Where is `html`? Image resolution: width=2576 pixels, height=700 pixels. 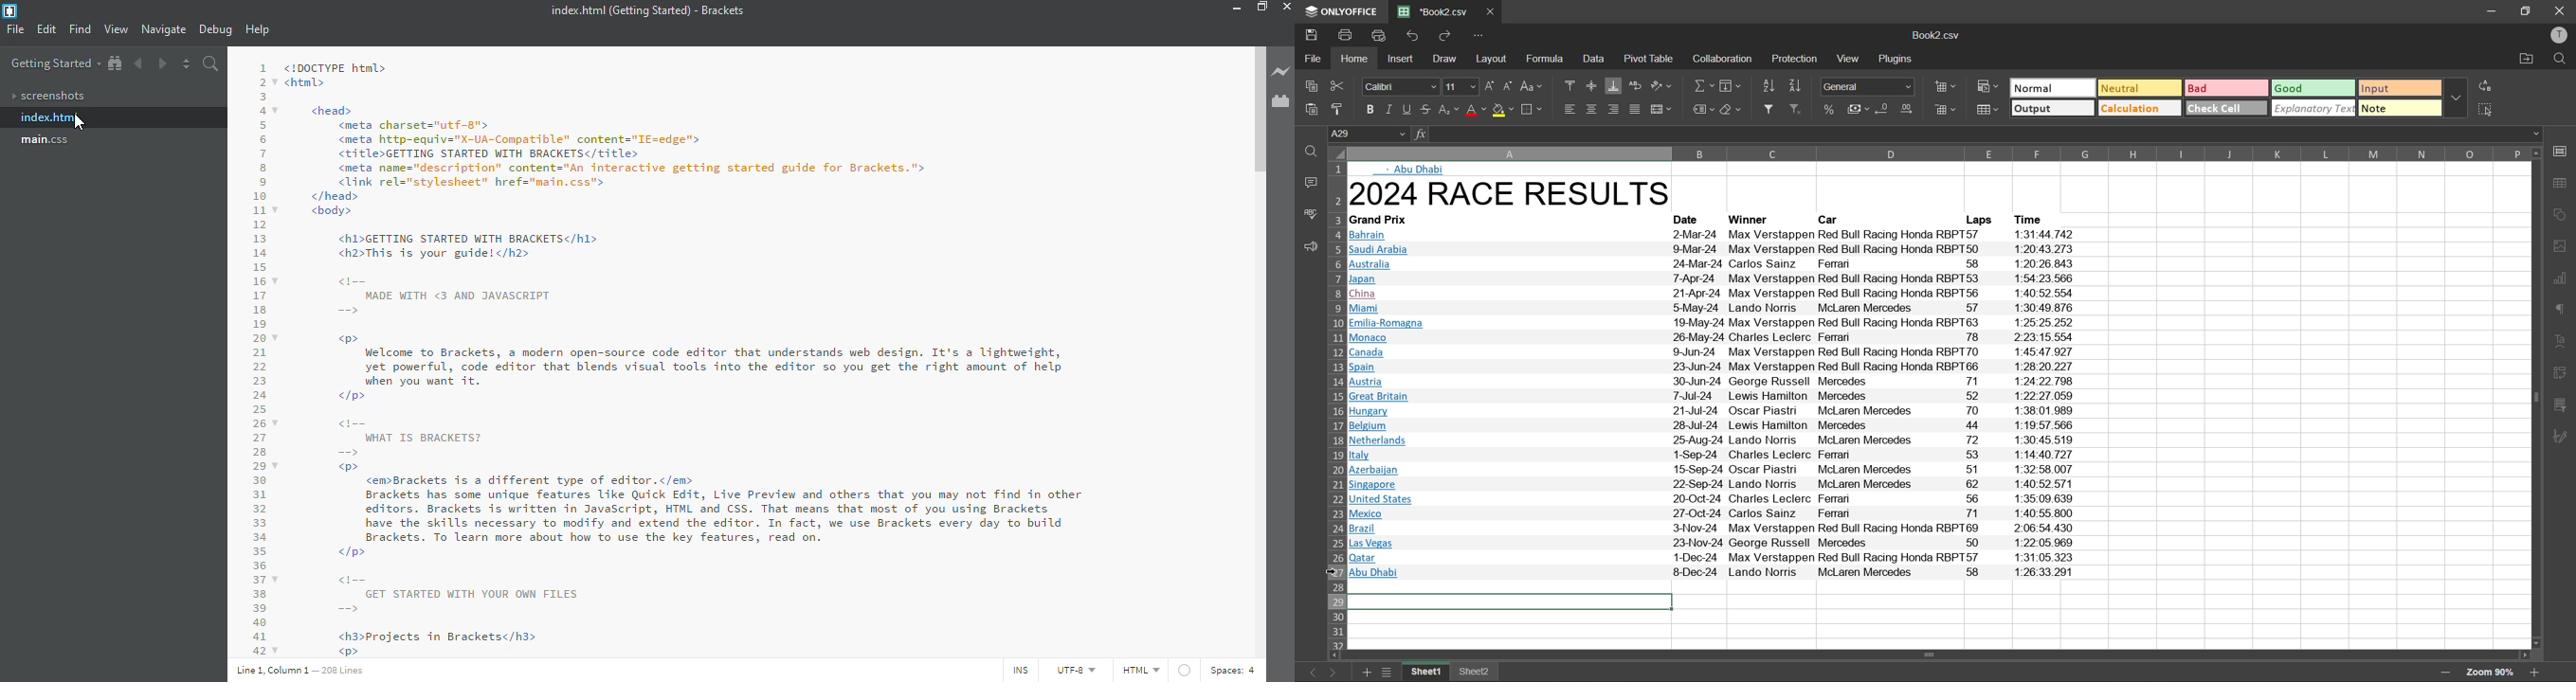
html is located at coordinates (1140, 670).